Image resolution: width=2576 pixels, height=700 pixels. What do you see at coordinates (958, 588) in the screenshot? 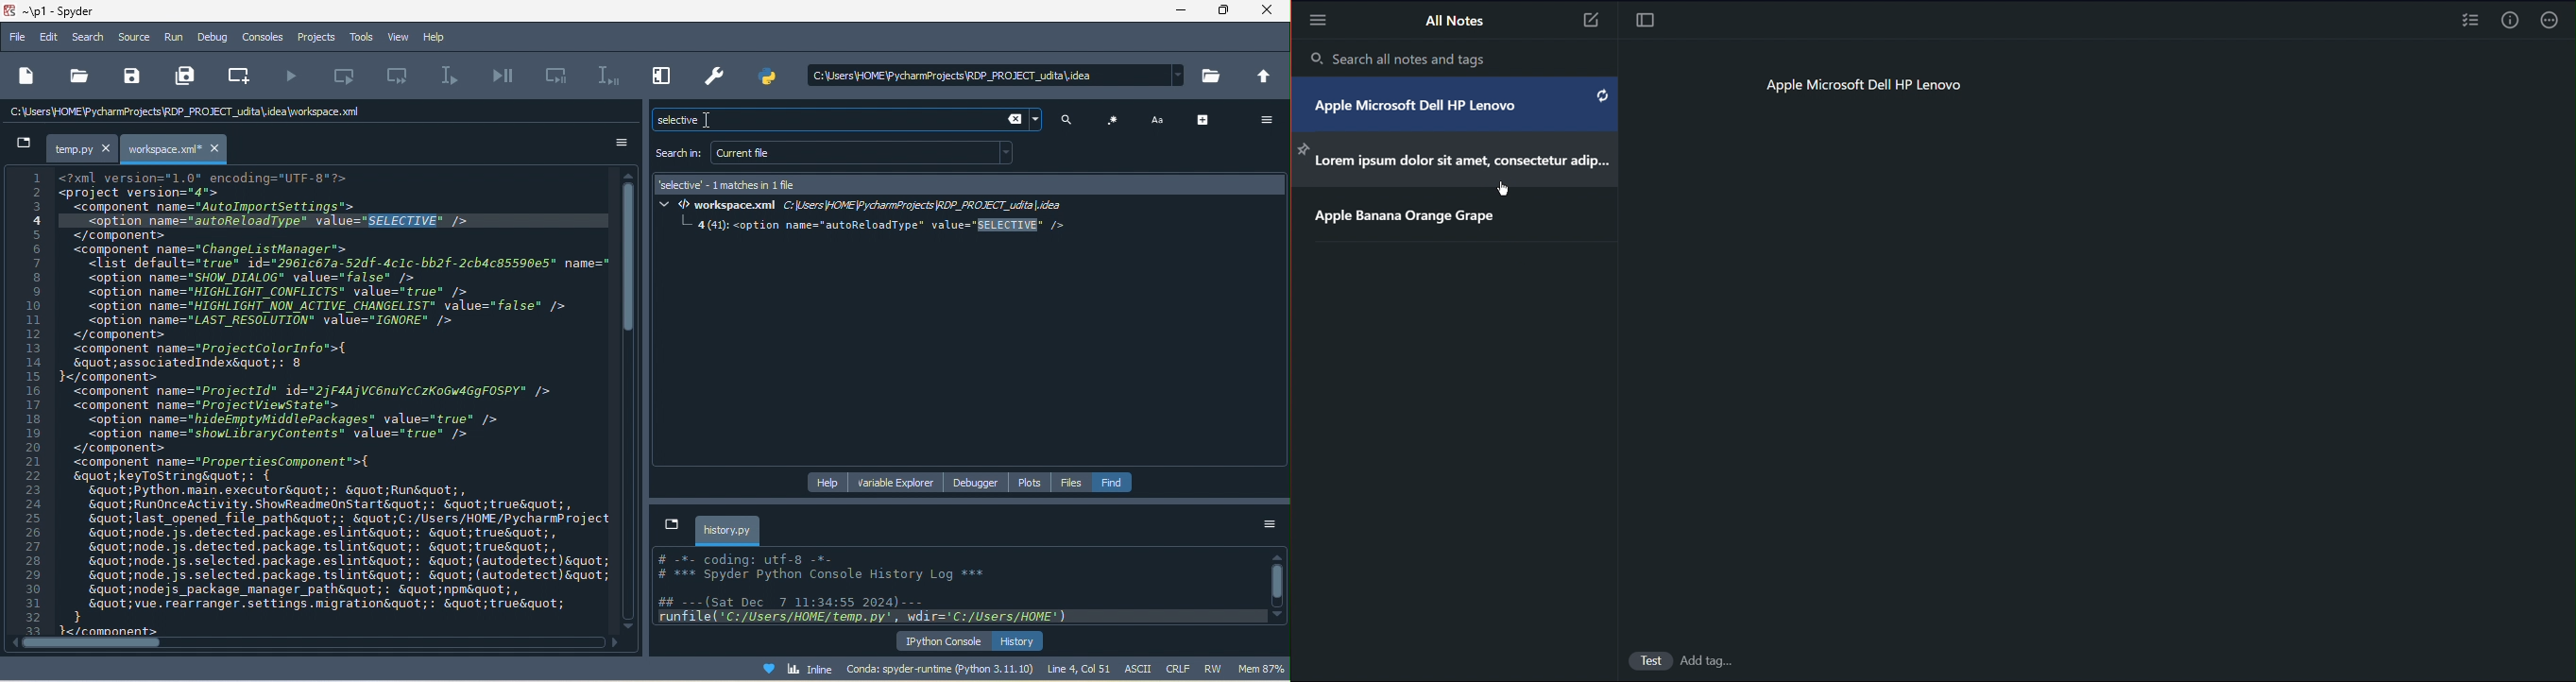
I see `ipython console pane text` at bounding box center [958, 588].